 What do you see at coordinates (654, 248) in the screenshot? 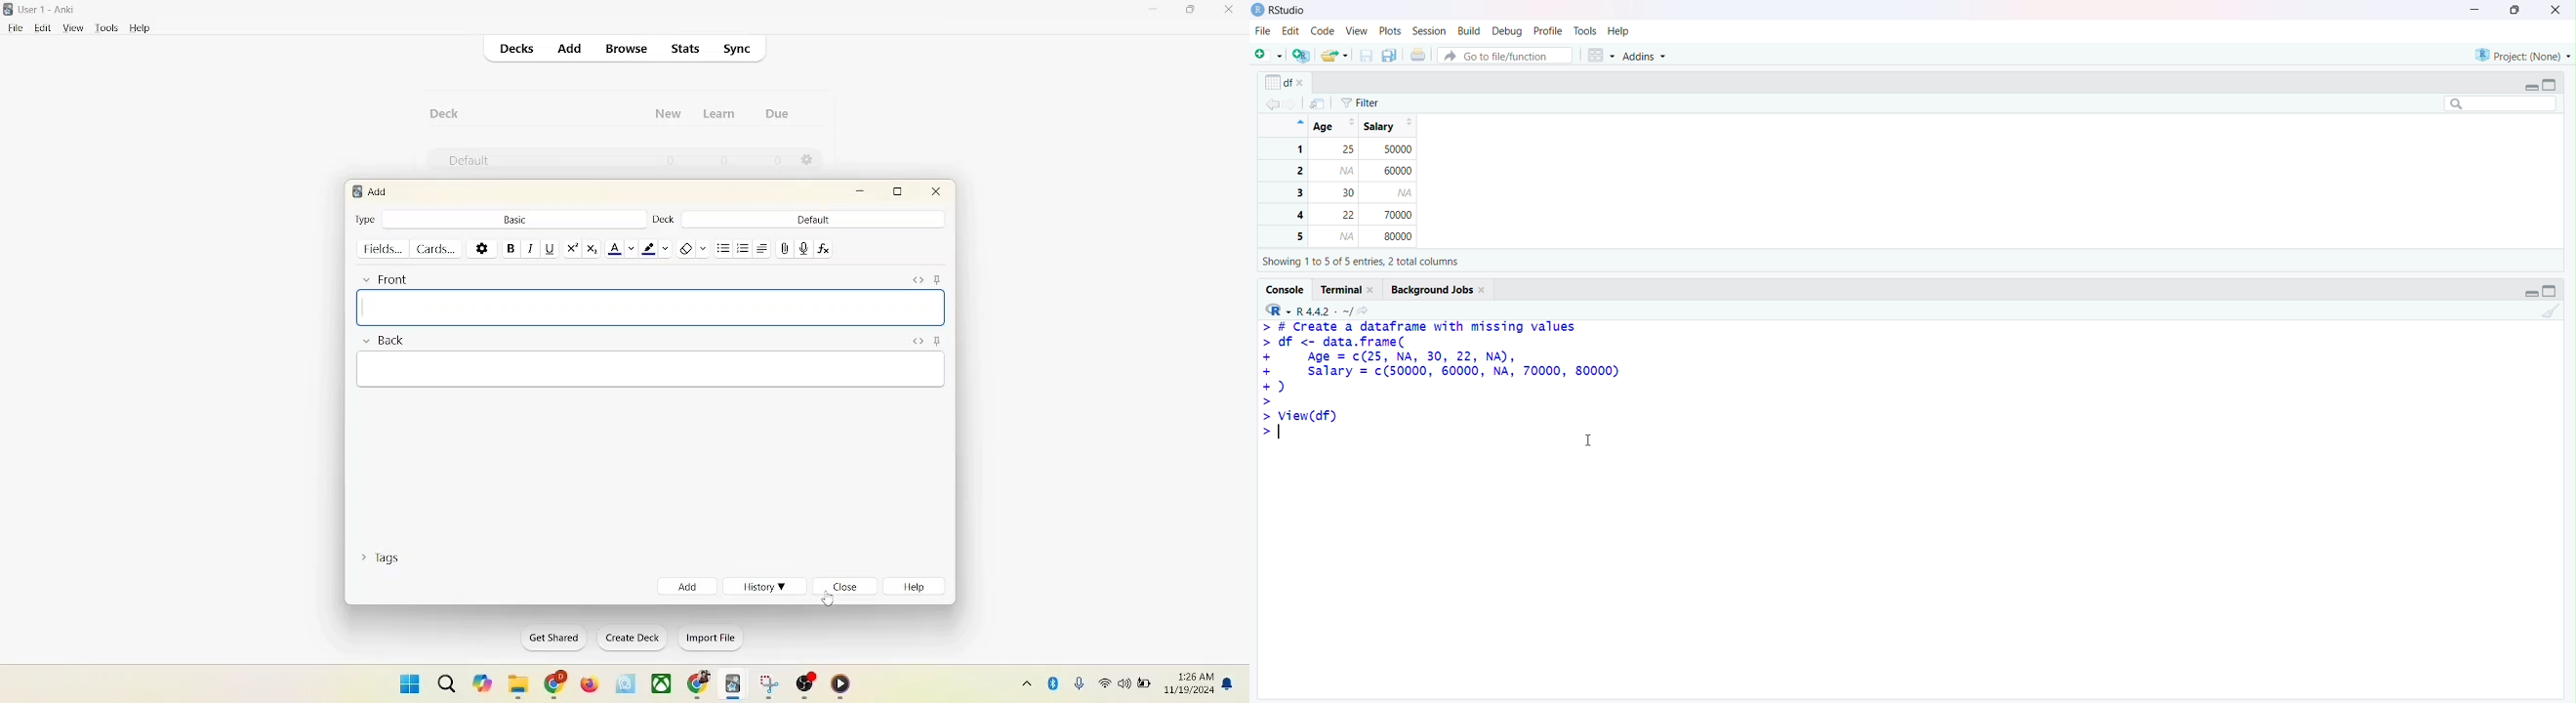
I see `text highlight color` at bounding box center [654, 248].